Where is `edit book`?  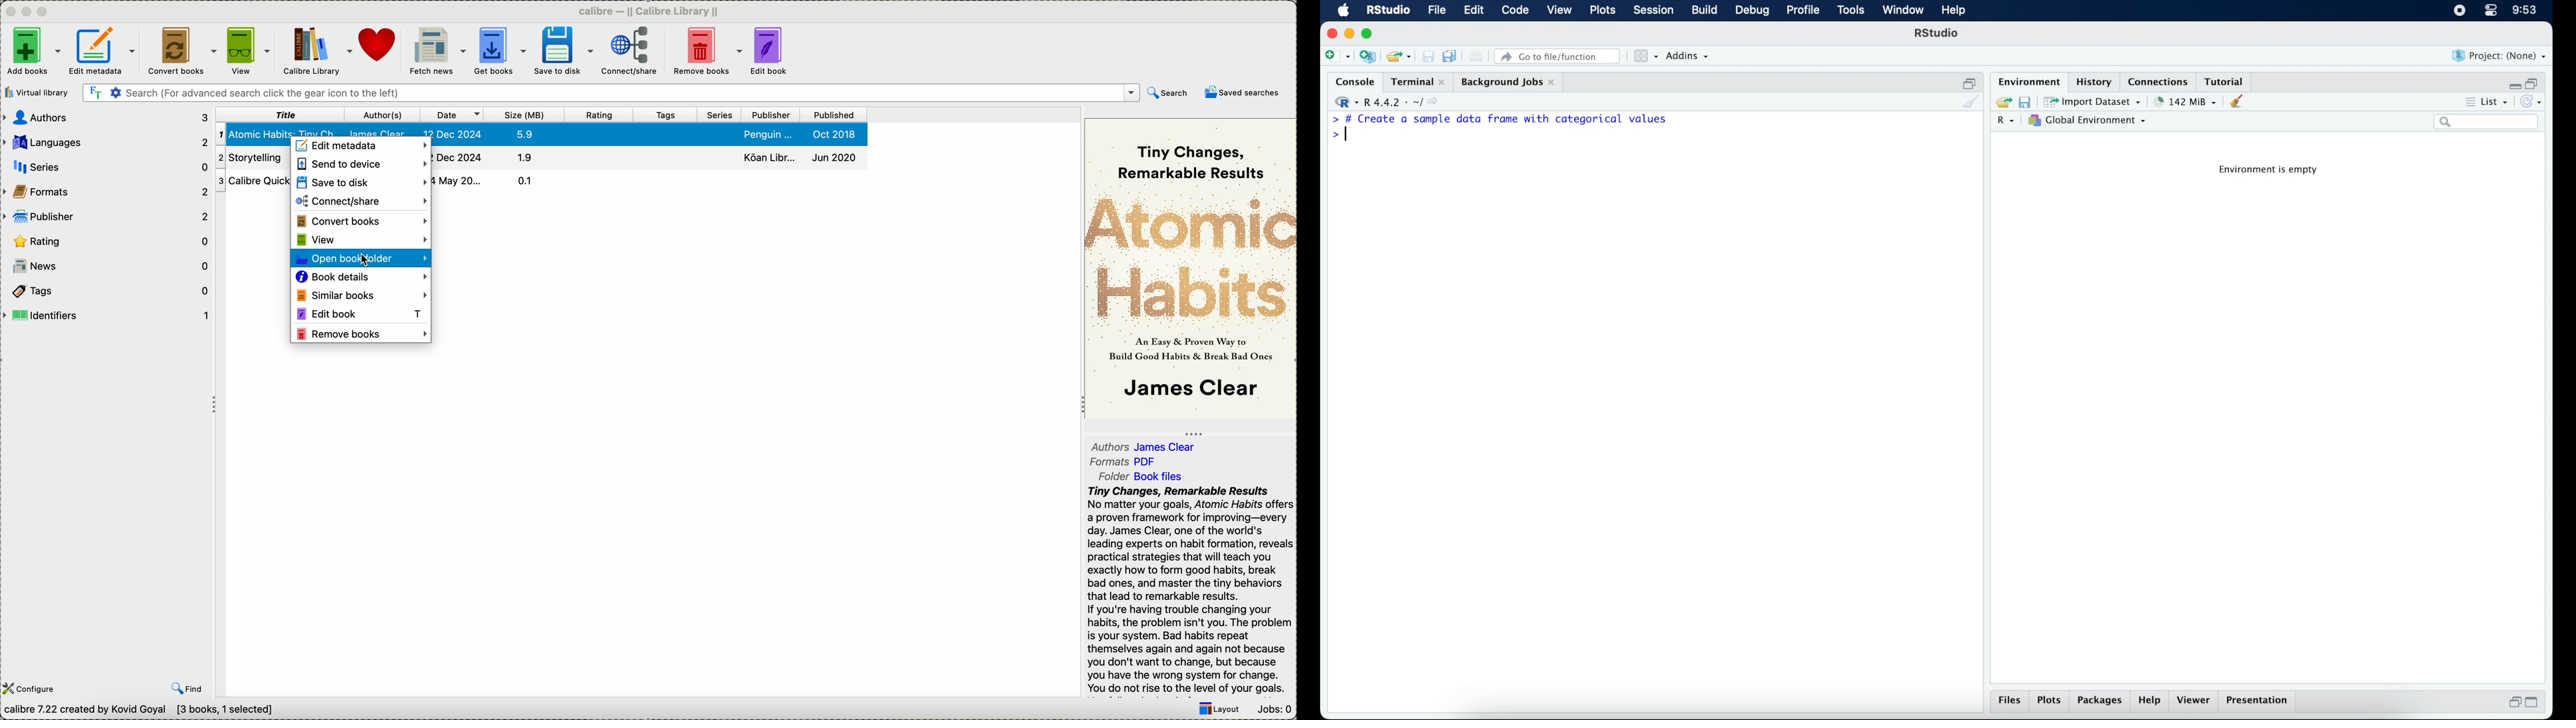
edit book is located at coordinates (771, 53).